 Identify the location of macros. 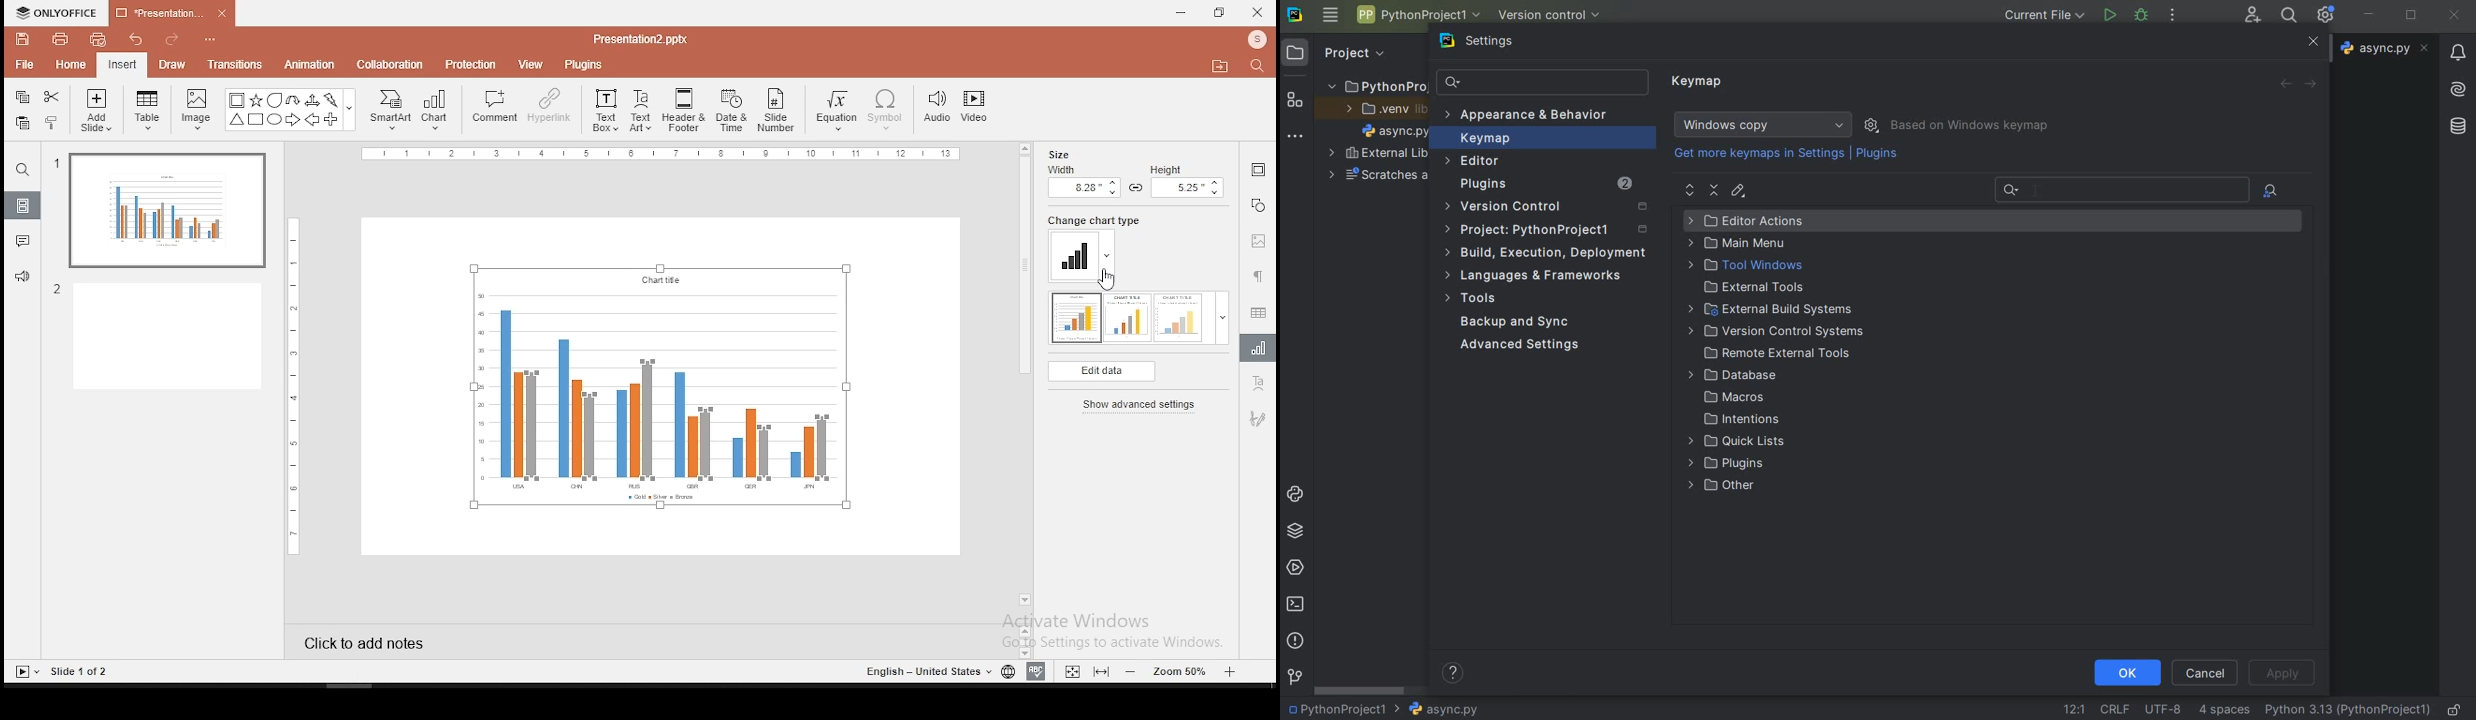
(1728, 399).